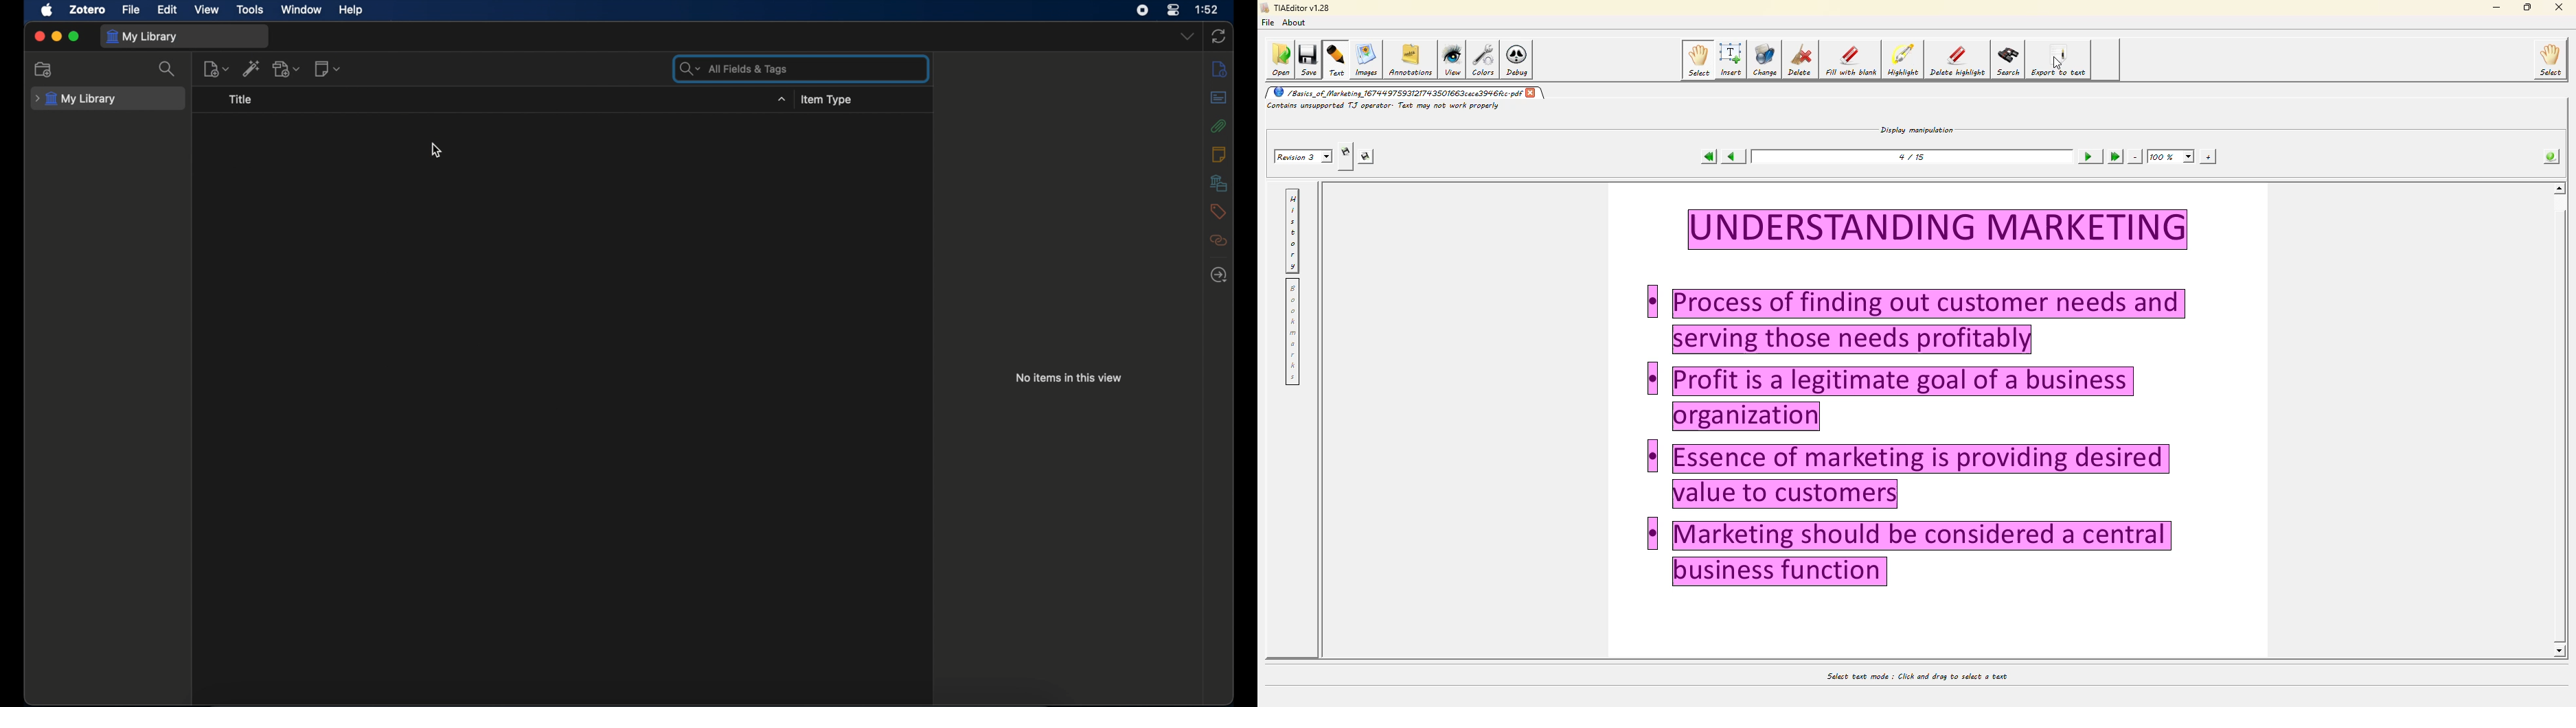 This screenshot has height=728, width=2576. Describe the element at coordinates (1174, 10) in the screenshot. I see `control center` at that location.